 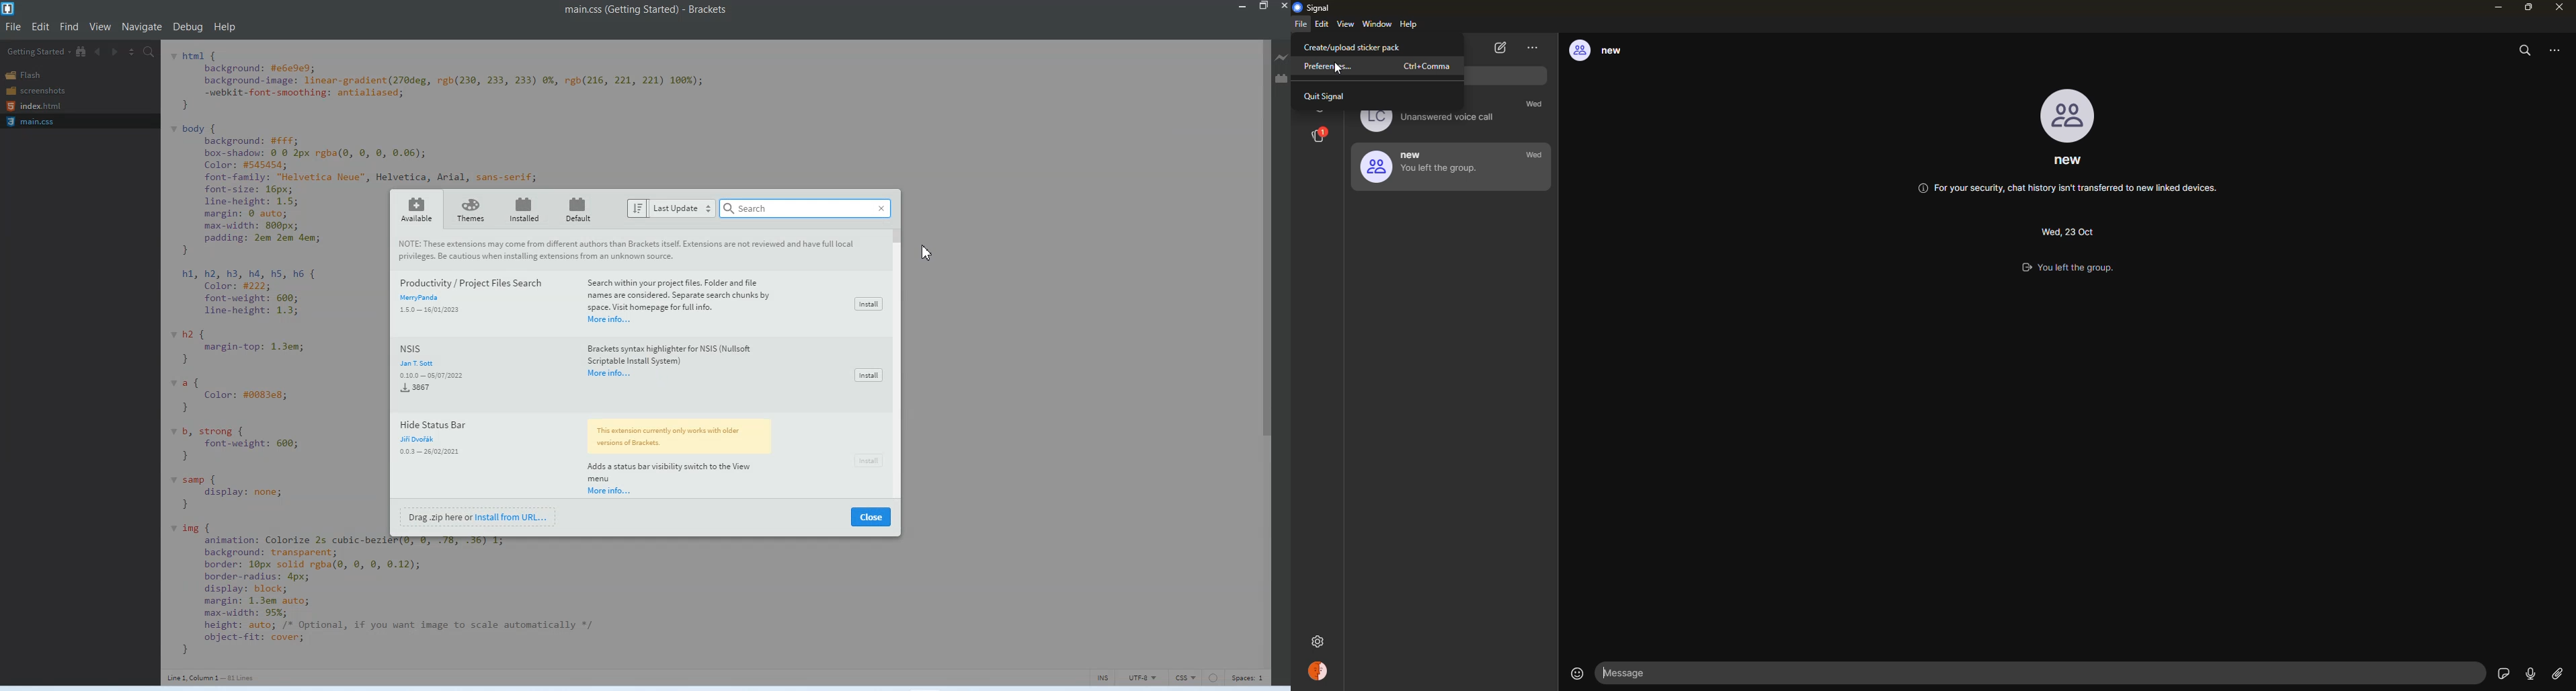 What do you see at coordinates (2495, 7) in the screenshot?
I see `minimize` at bounding box center [2495, 7].